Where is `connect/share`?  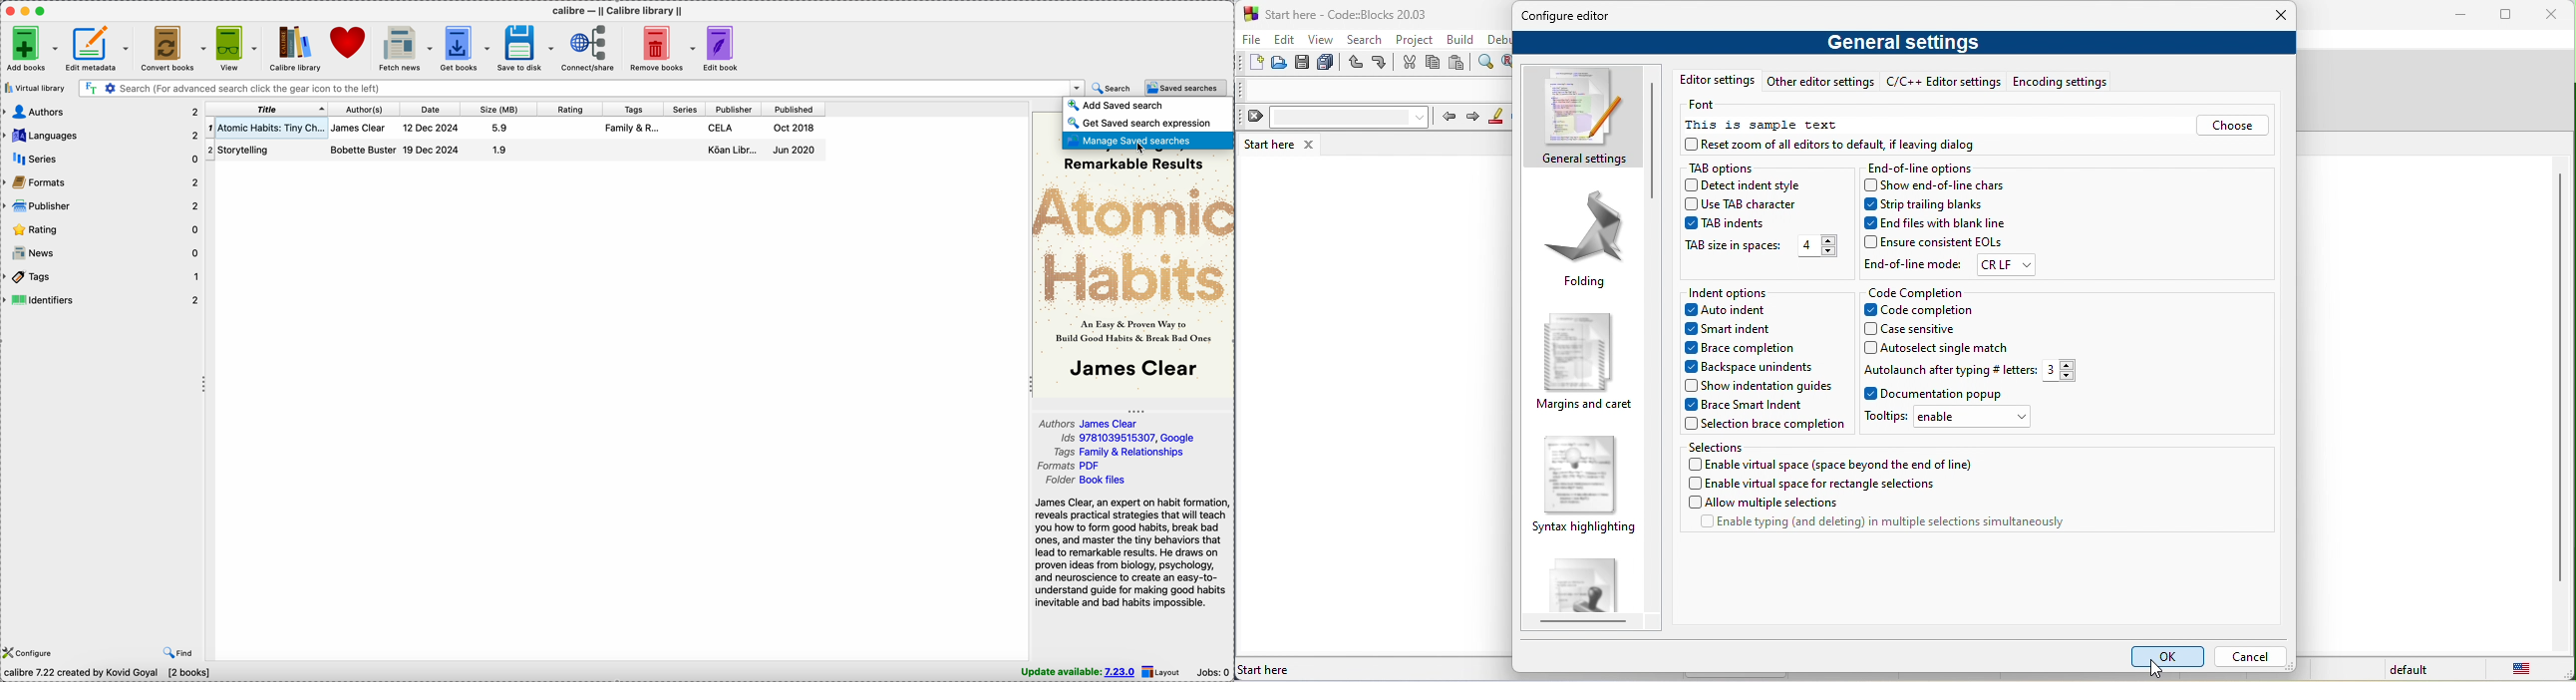
connect/share is located at coordinates (589, 47).